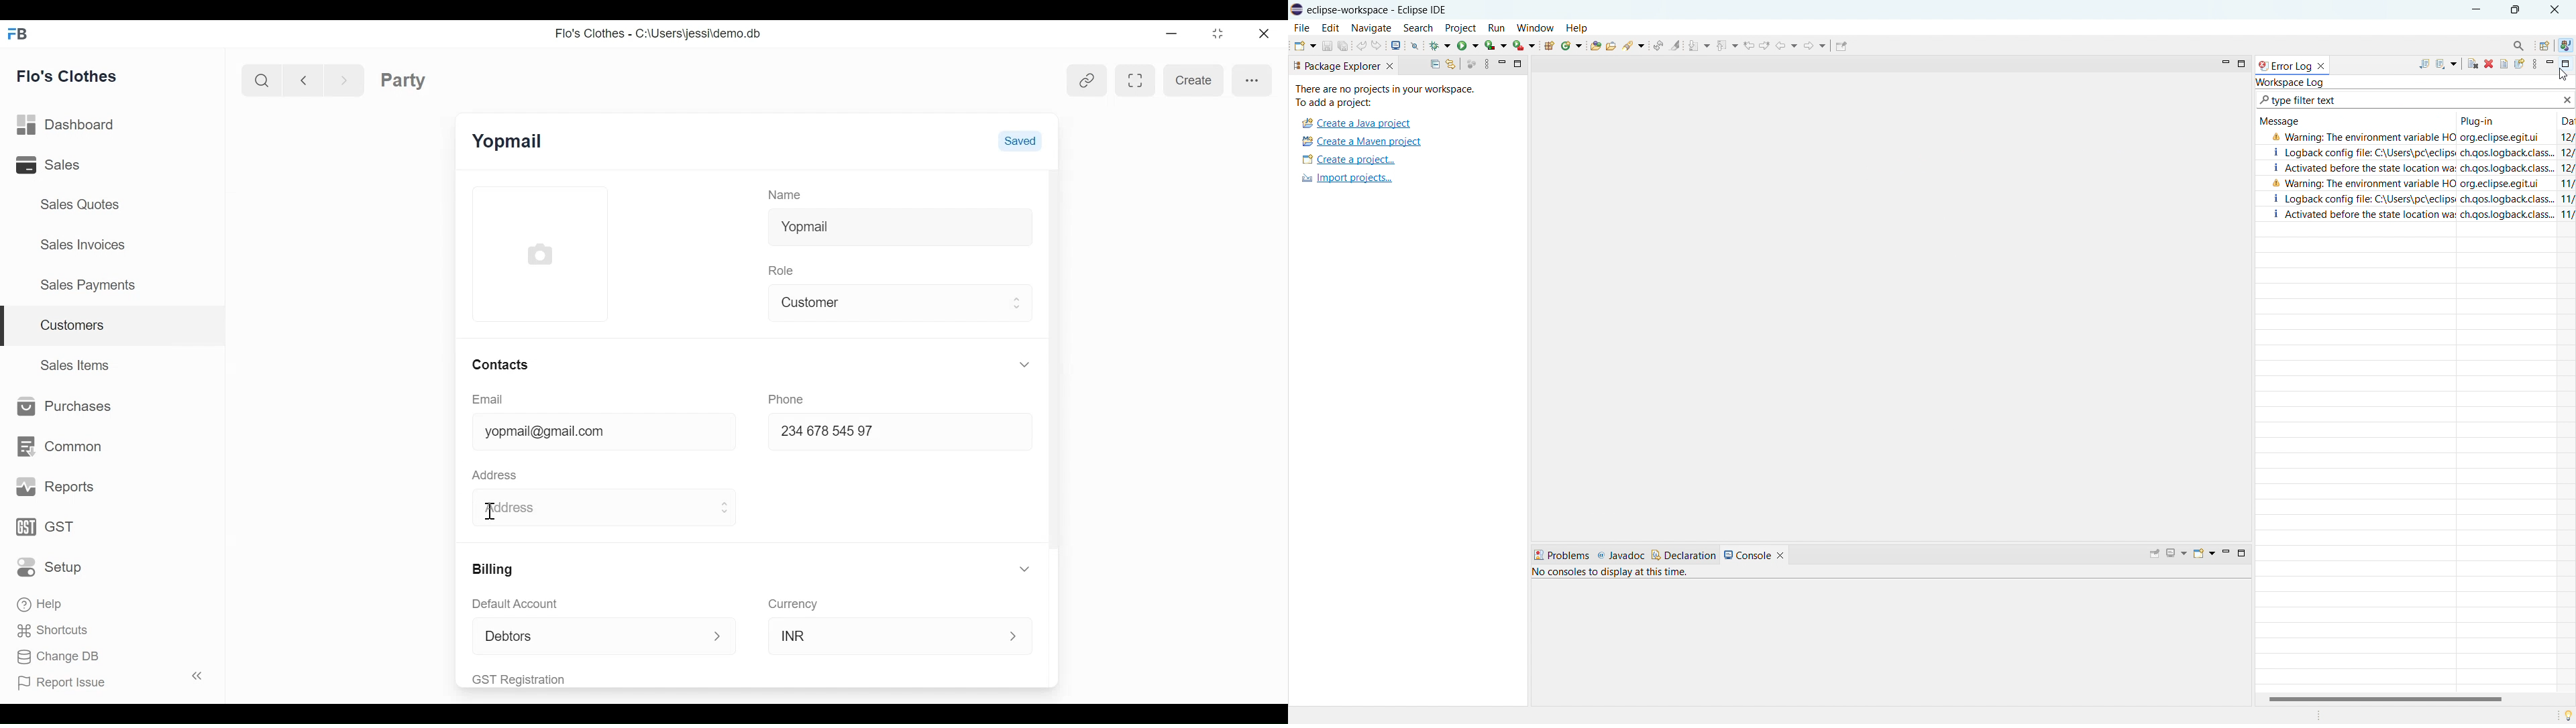 This screenshot has width=2576, height=728. I want to click on Purchases, so click(60, 407).